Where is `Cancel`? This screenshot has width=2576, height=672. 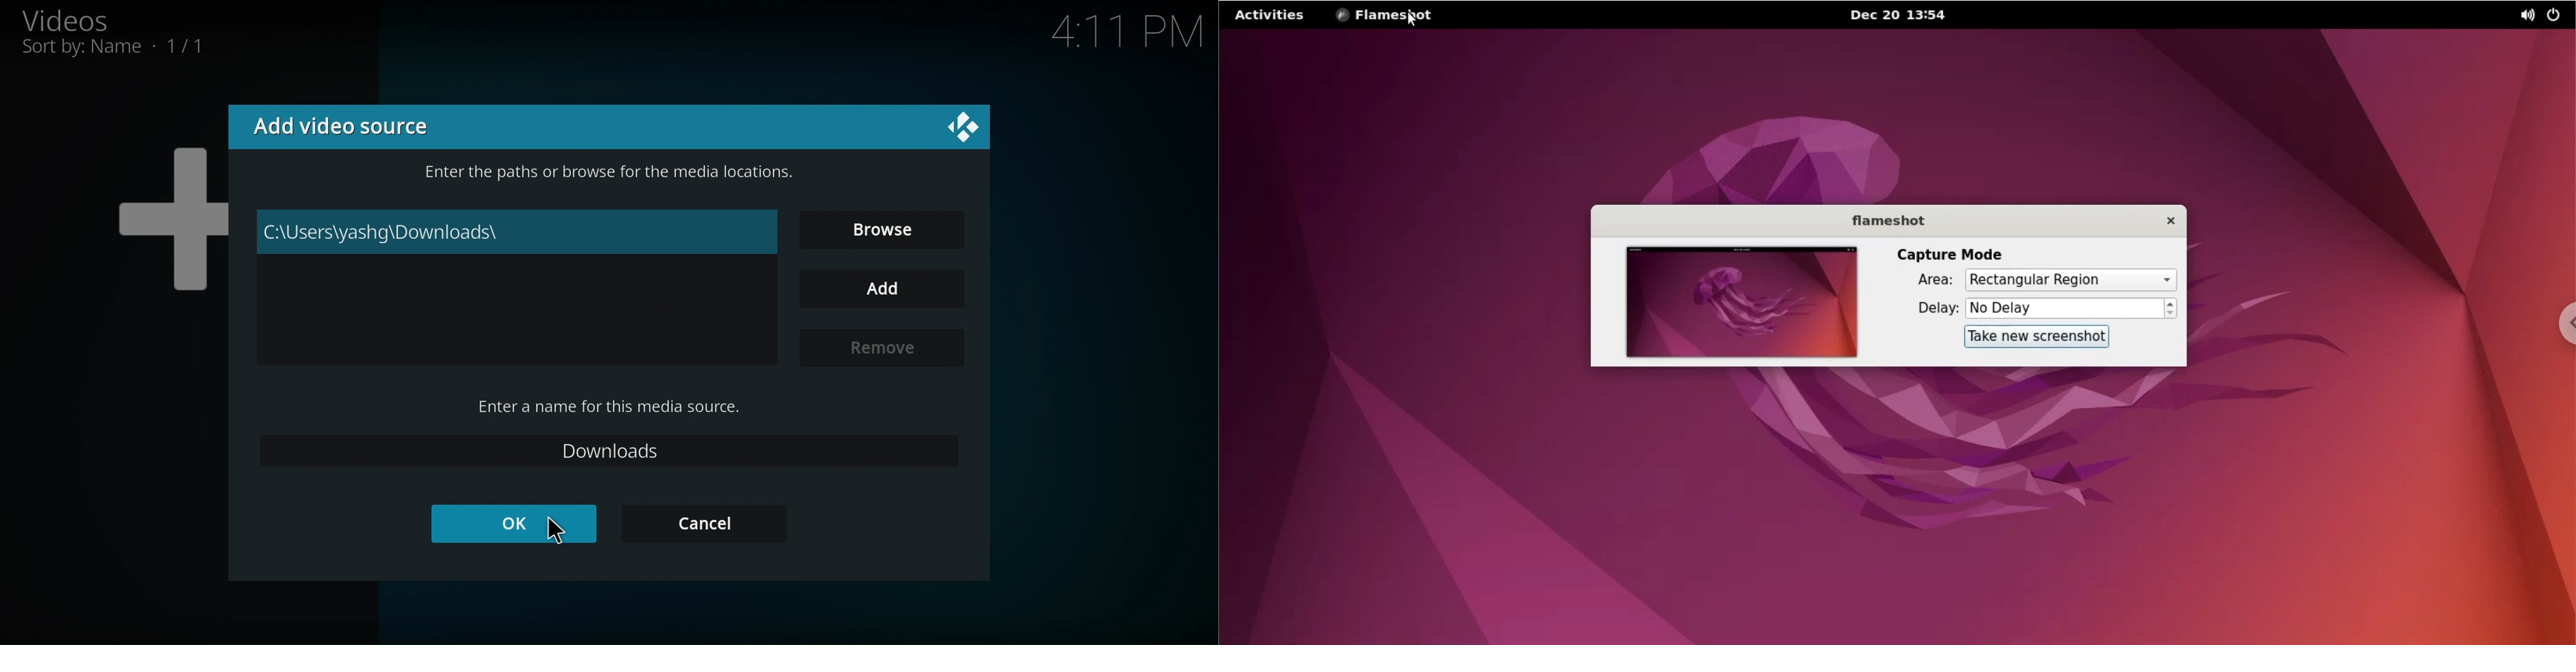 Cancel is located at coordinates (704, 522).